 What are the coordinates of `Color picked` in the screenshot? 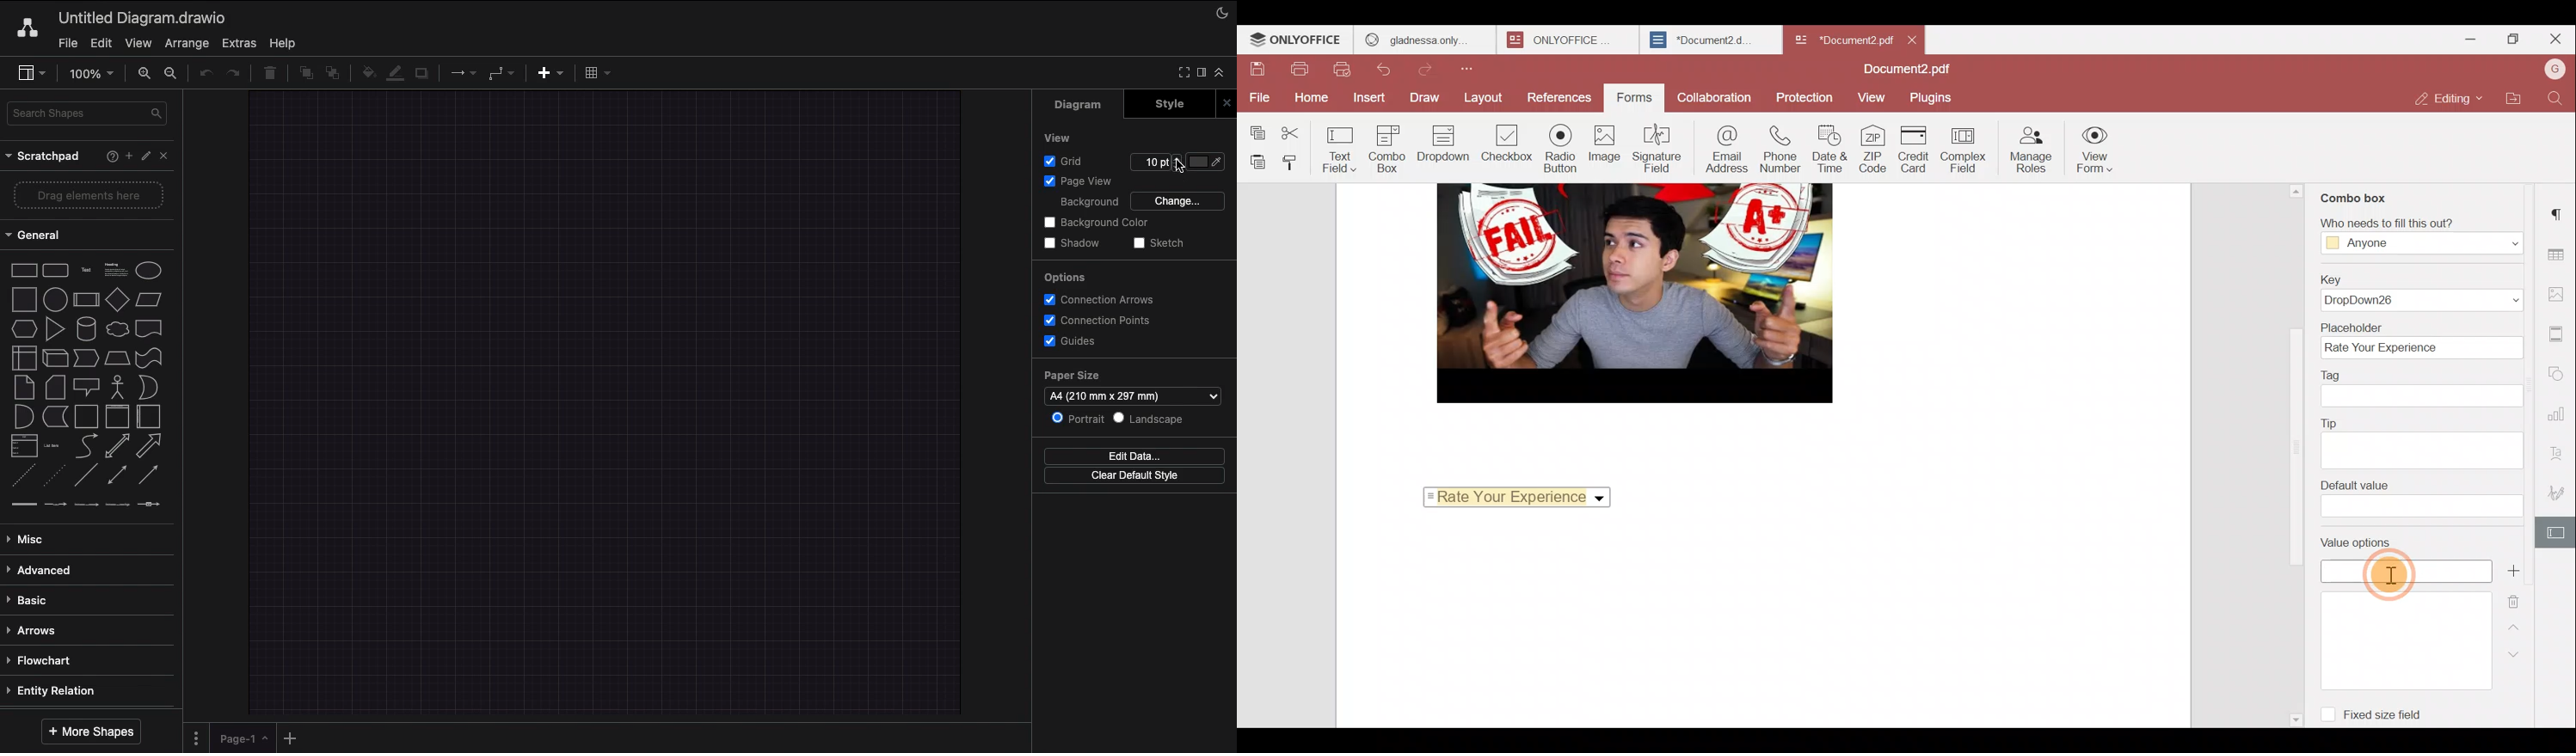 It's located at (1205, 162).